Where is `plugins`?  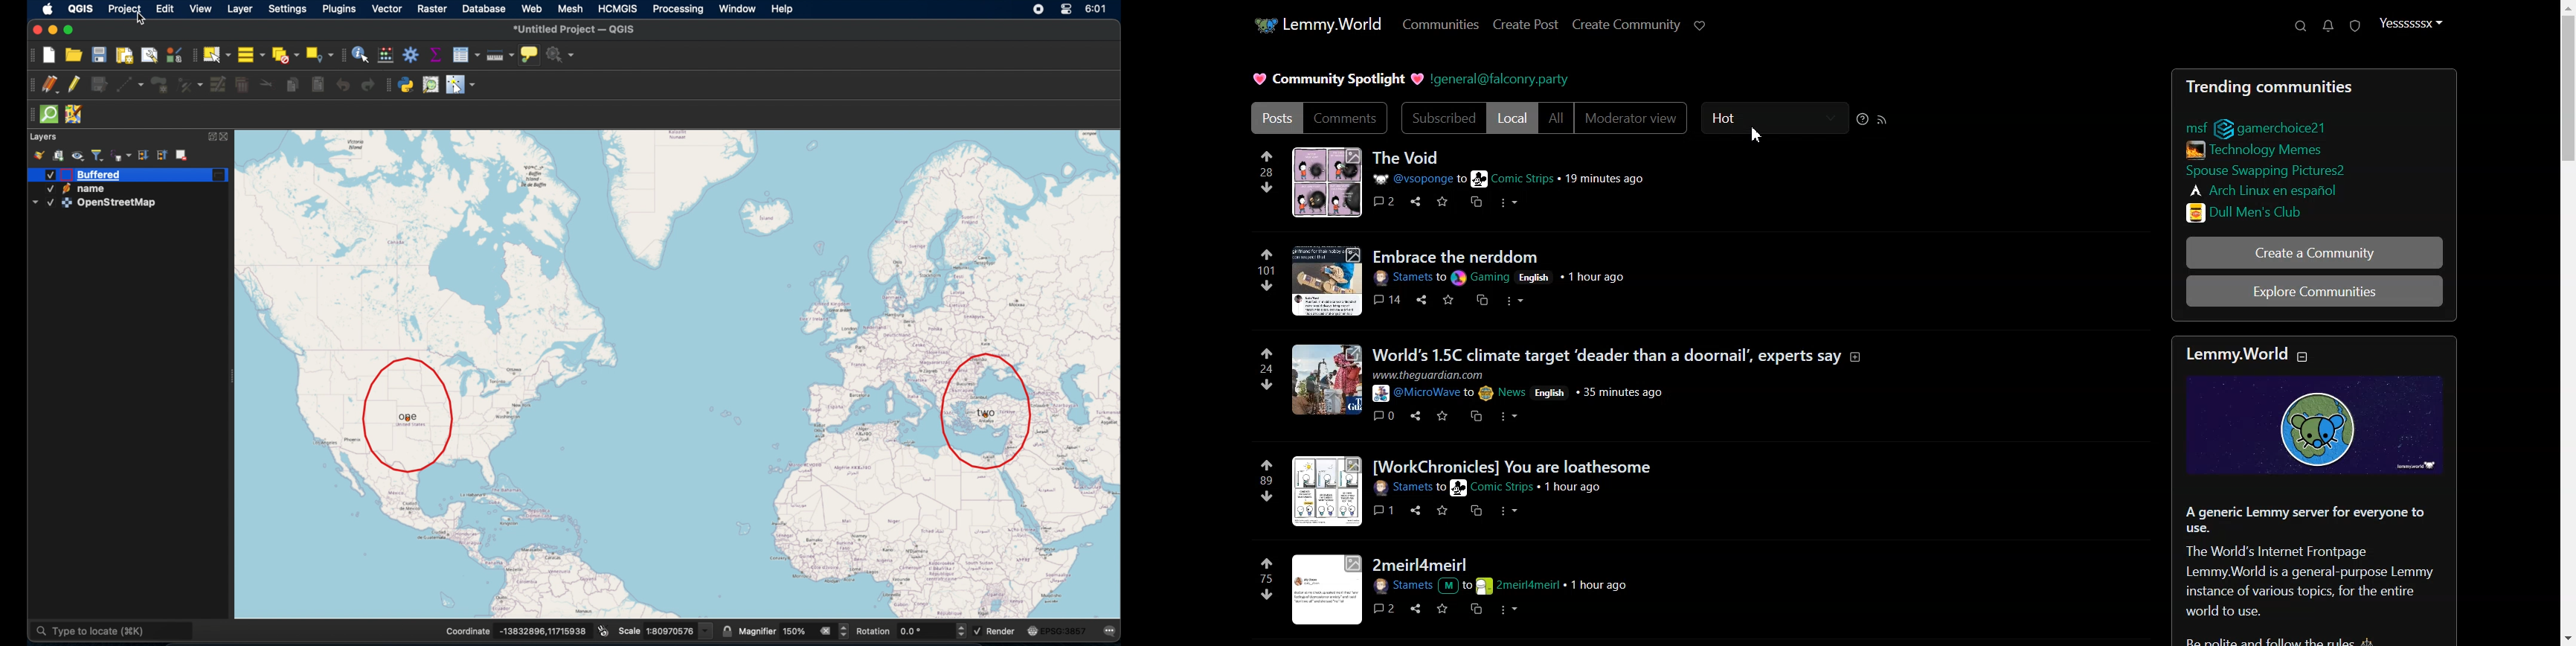 plugins is located at coordinates (339, 9).